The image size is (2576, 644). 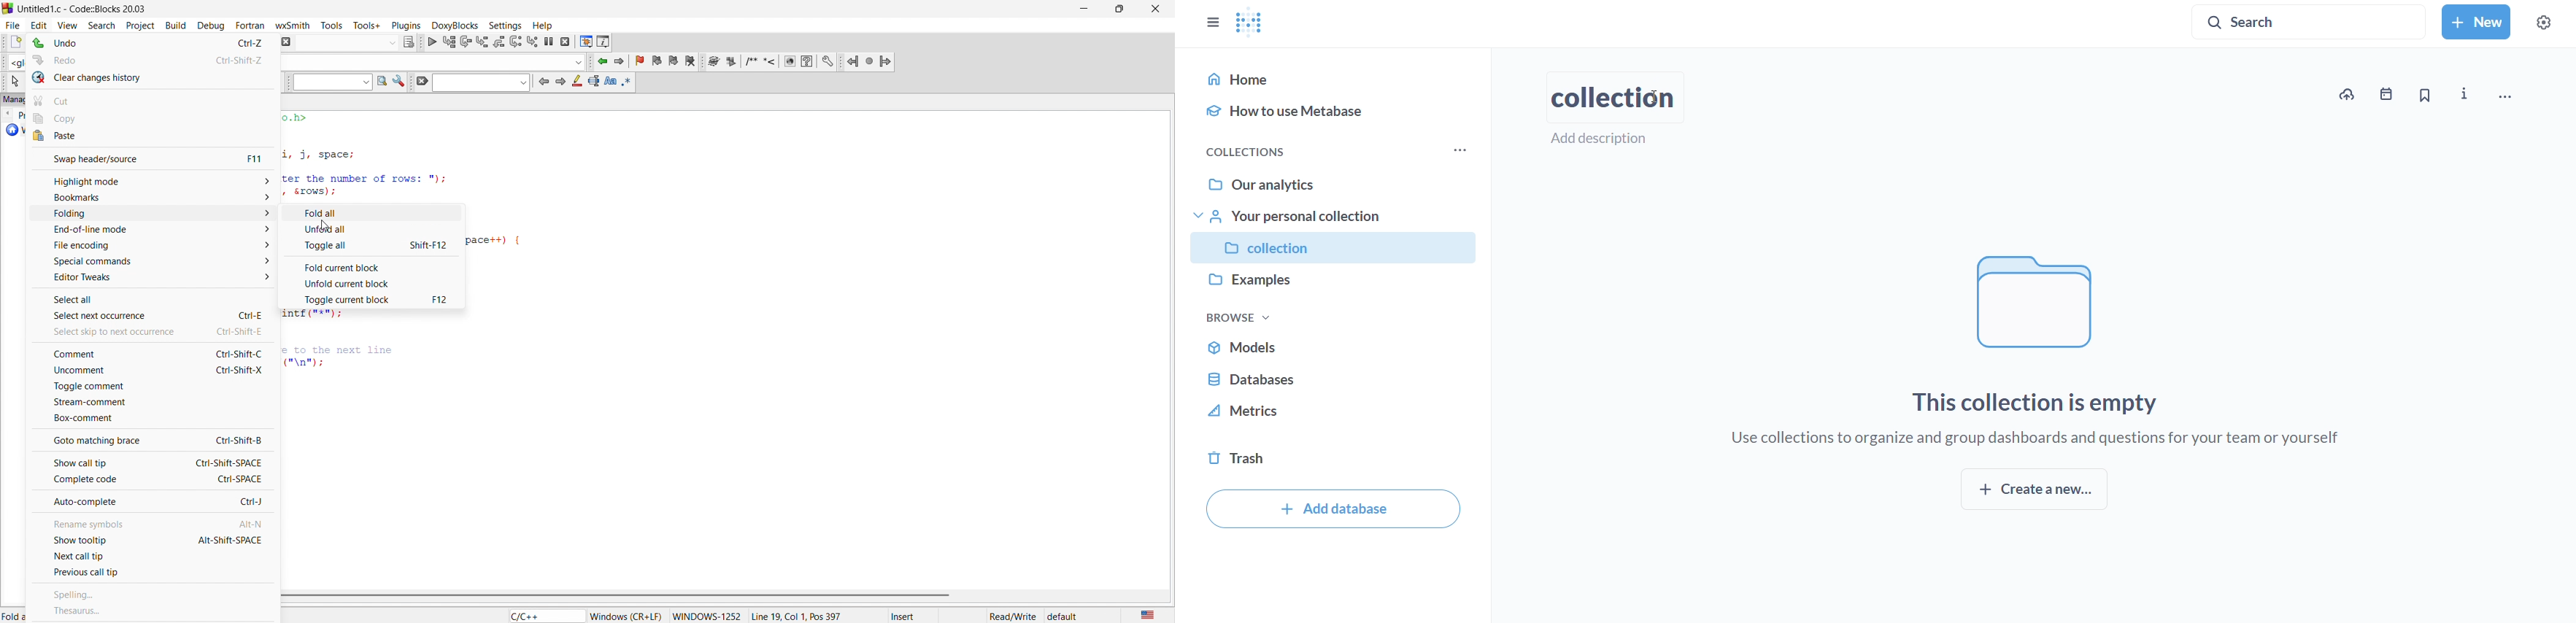 What do you see at coordinates (453, 24) in the screenshot?
I see `doxyblocks` at bounding box center [453, 24].